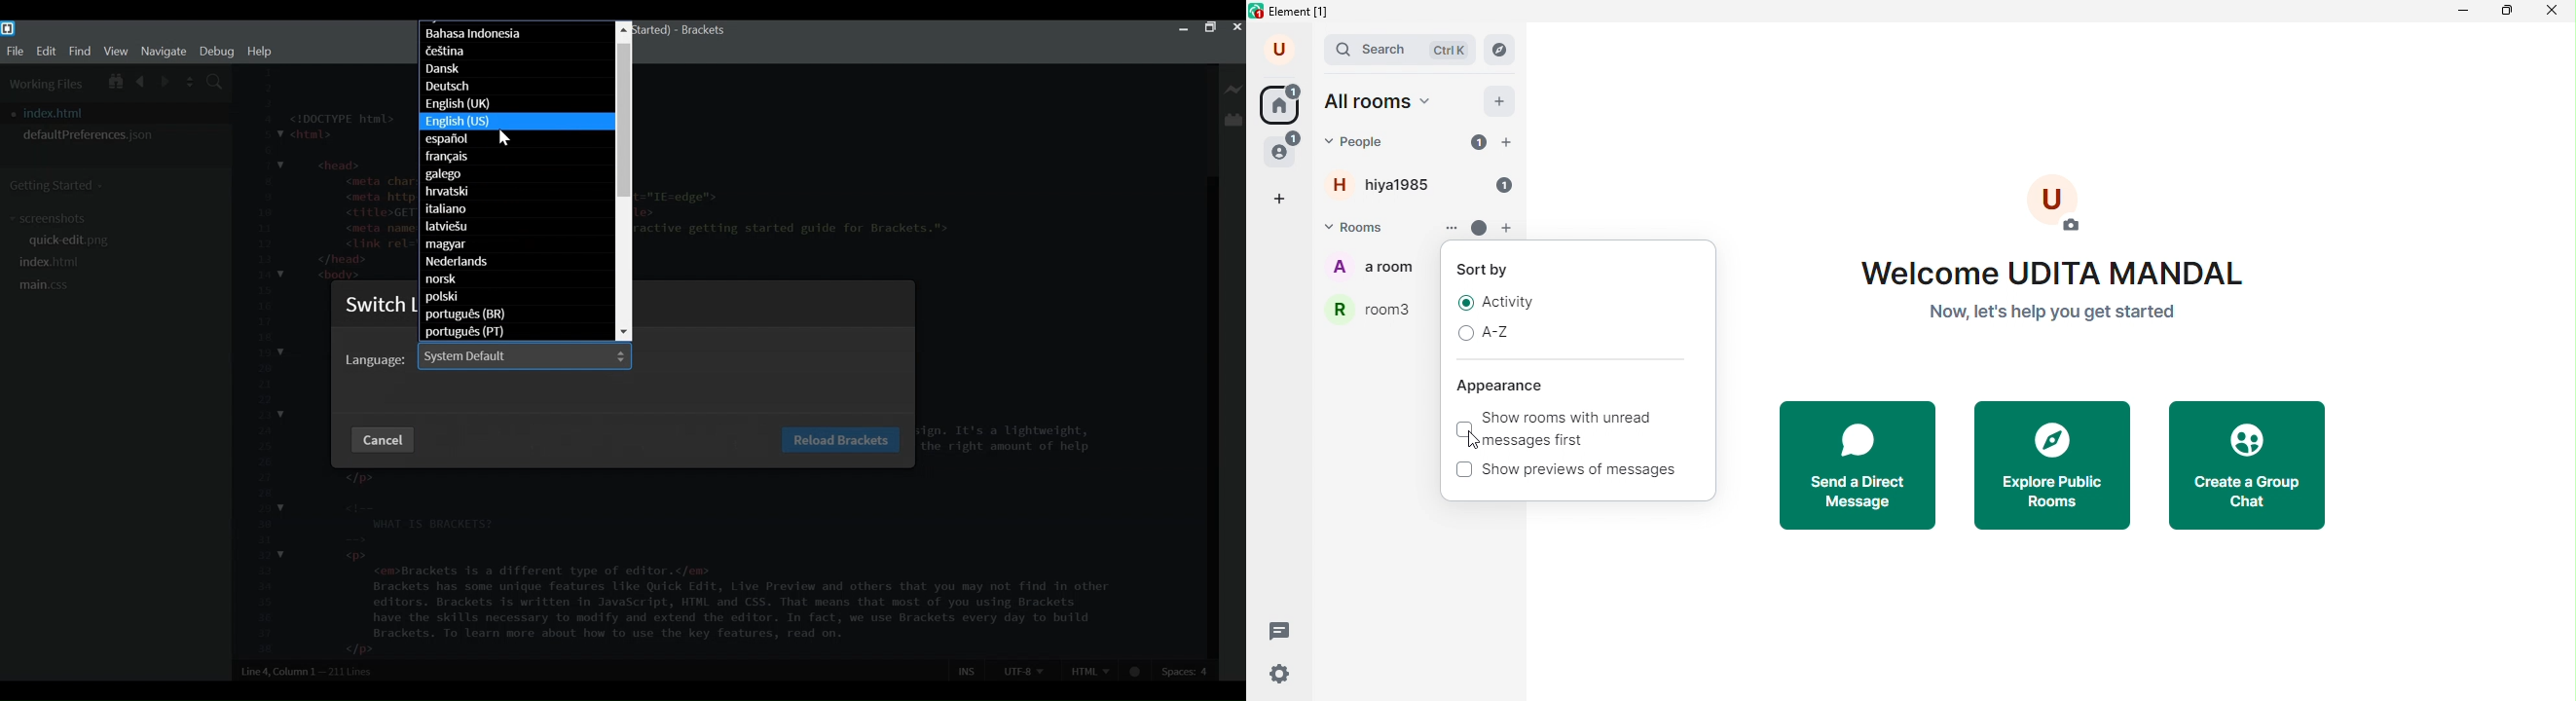 This screenshot has width=2576, height=728. What do you see at coordinates (8, 29) in the screenshot?
I see `Bracket Desktop Icon` at bounding box center [8, 29].